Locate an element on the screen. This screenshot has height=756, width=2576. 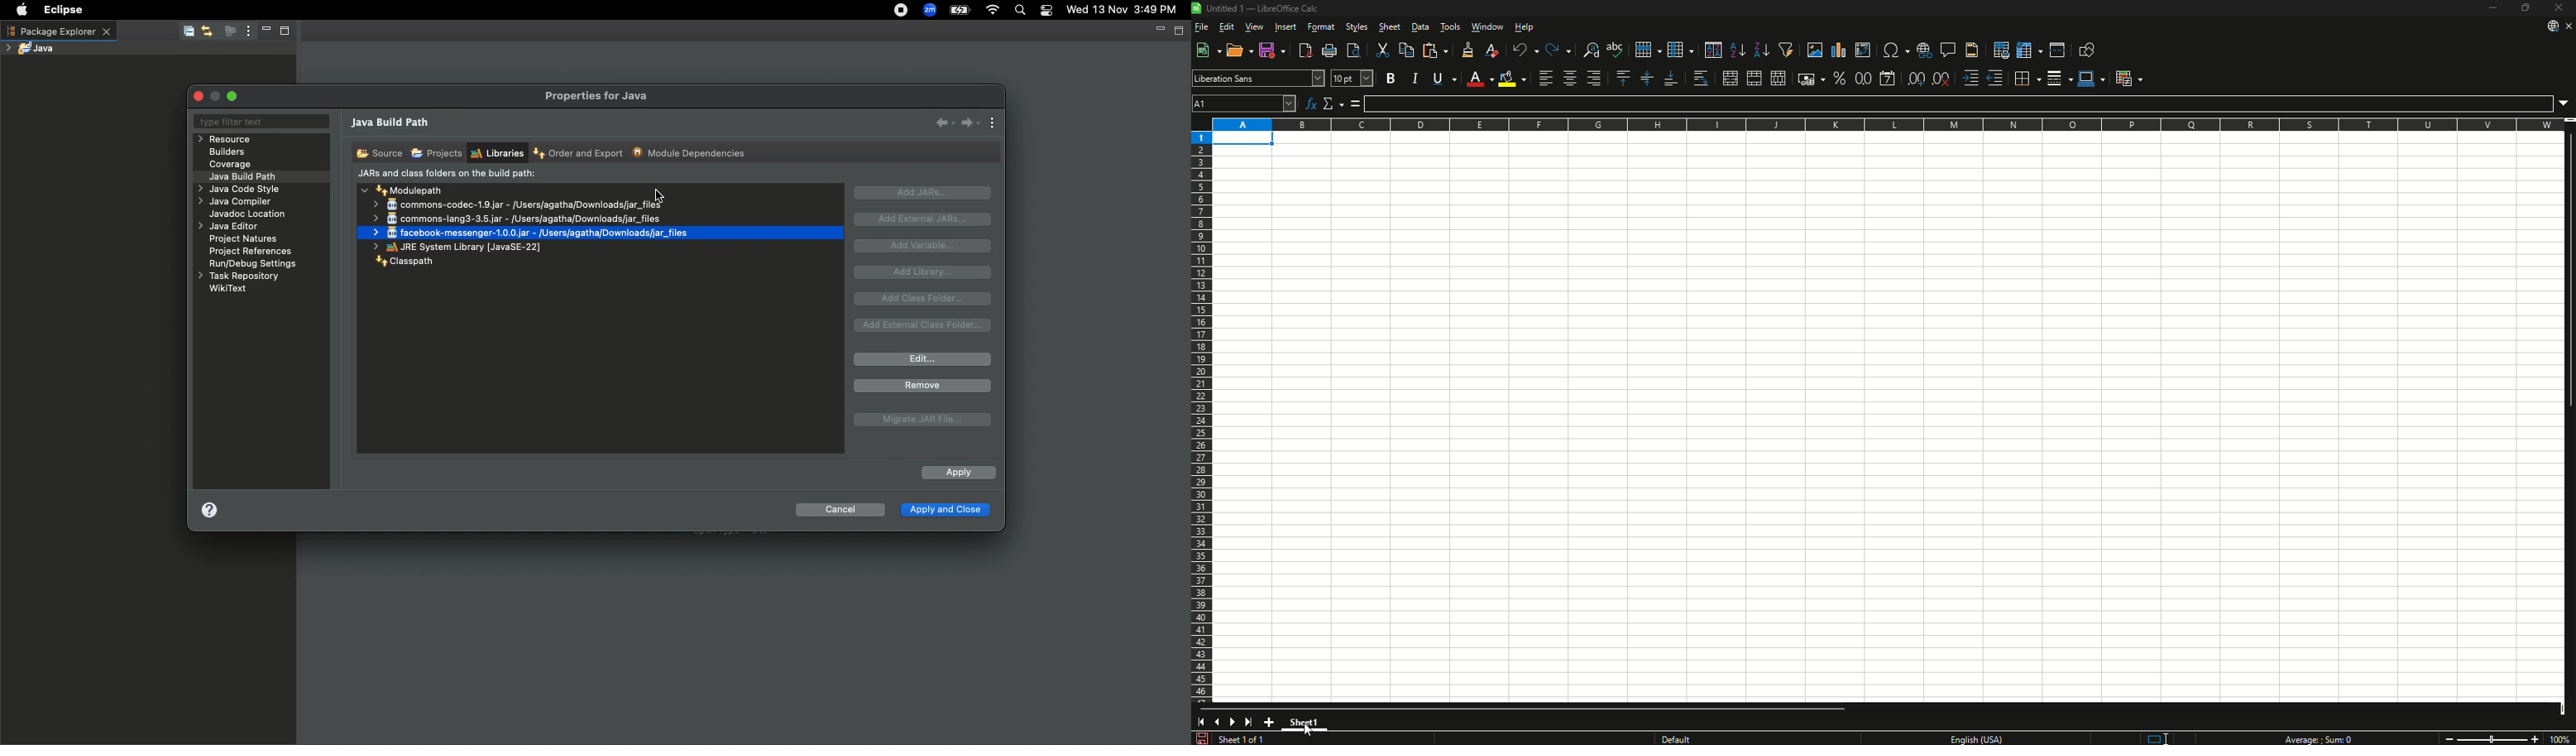
Java compiler is located at coordinates (237, 204).